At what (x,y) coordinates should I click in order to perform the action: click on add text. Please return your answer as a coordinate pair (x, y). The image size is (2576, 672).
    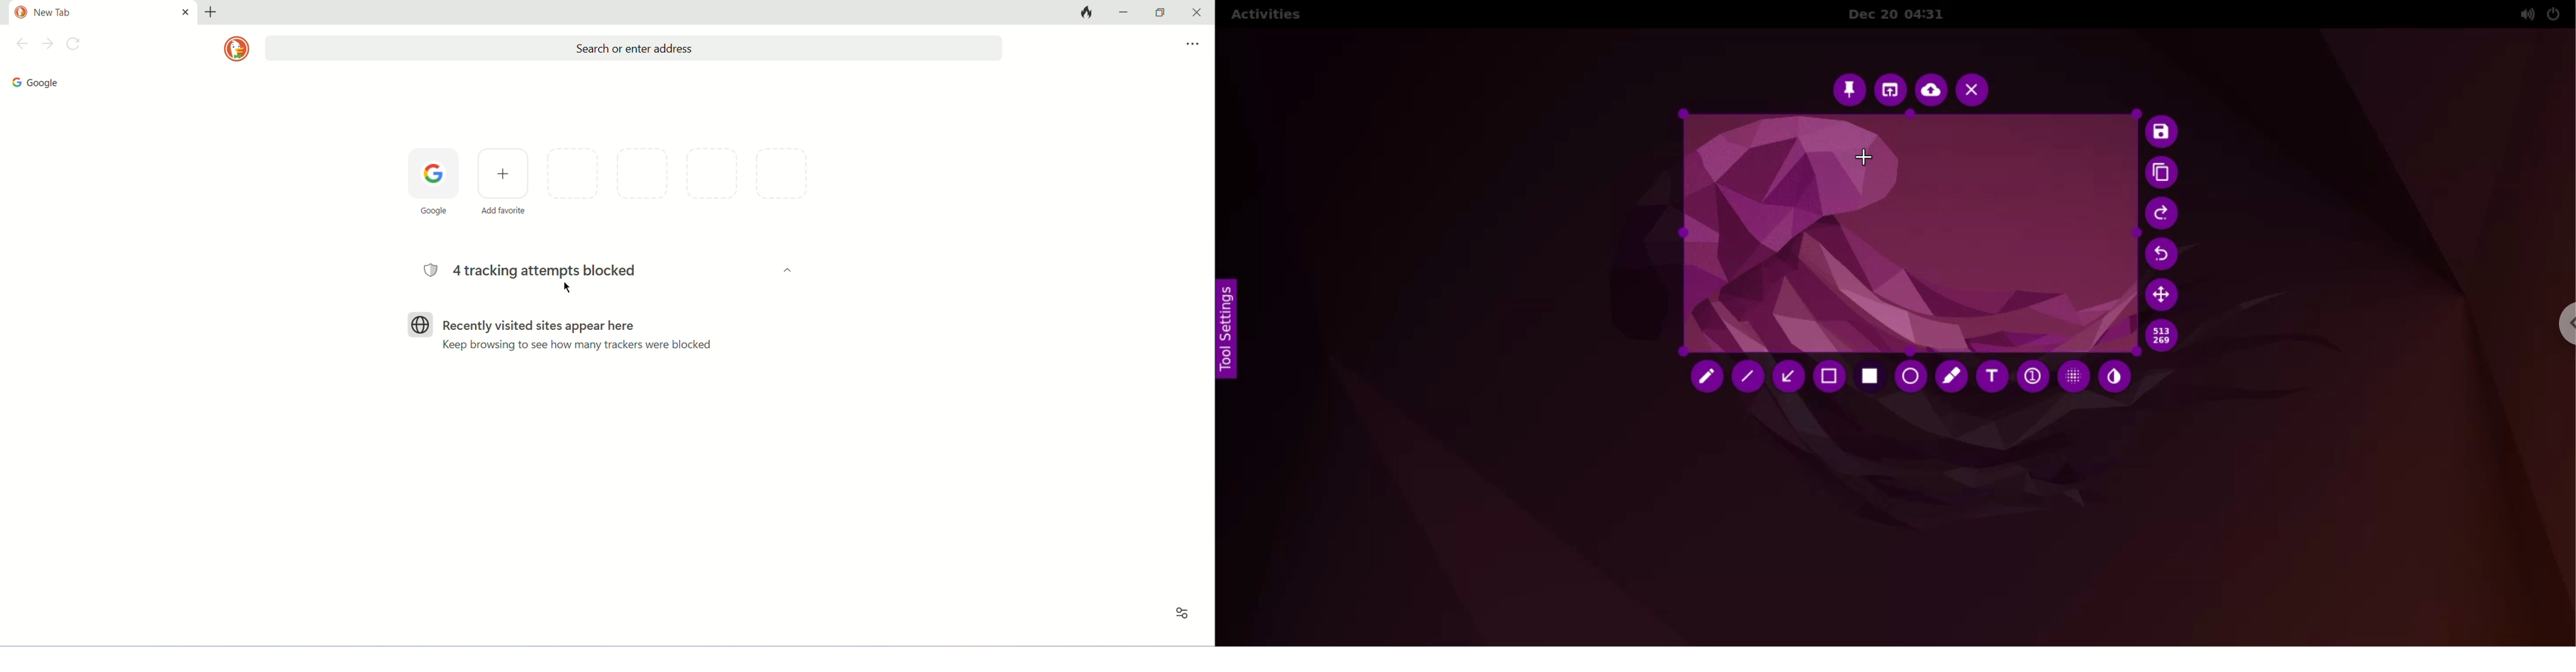
    Looking at the image, I should click on (1994, 380).